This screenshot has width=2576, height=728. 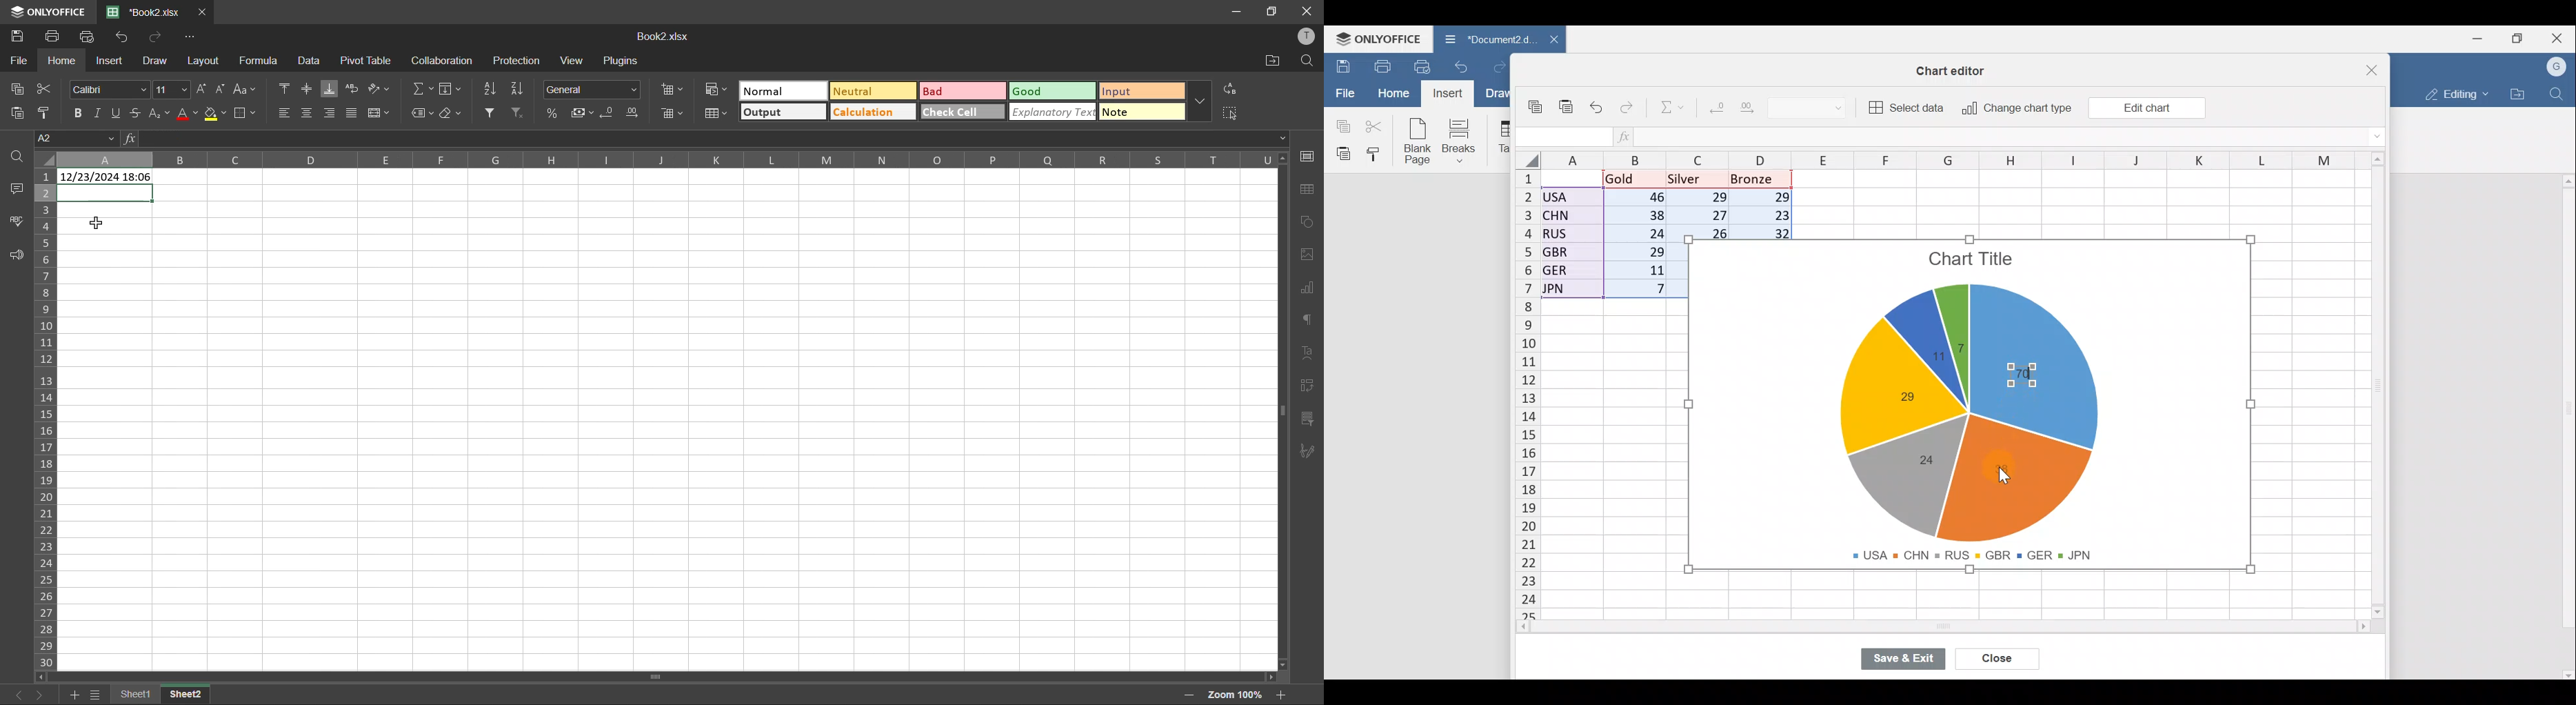 What do you see at coordinates (1501, 95) in the screenshot?
I see `Draw` at bounding box center [1501, 95].